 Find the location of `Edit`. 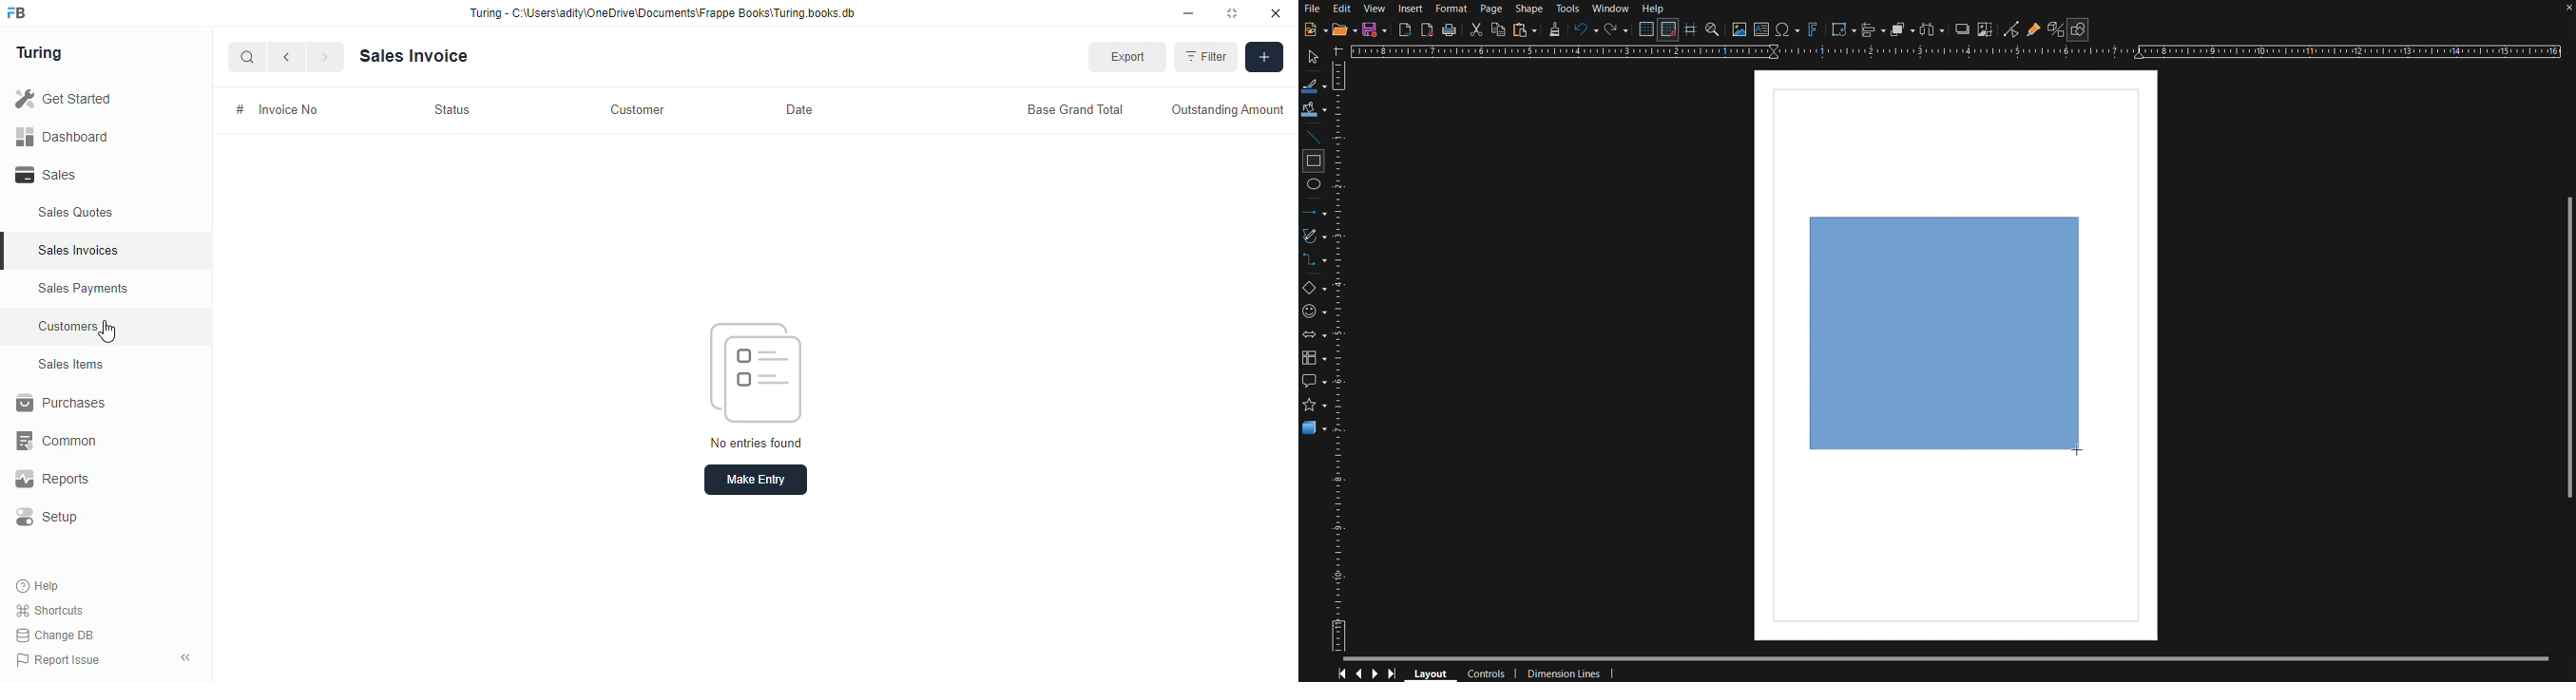

Edit is located at coordinates (1342, 9).